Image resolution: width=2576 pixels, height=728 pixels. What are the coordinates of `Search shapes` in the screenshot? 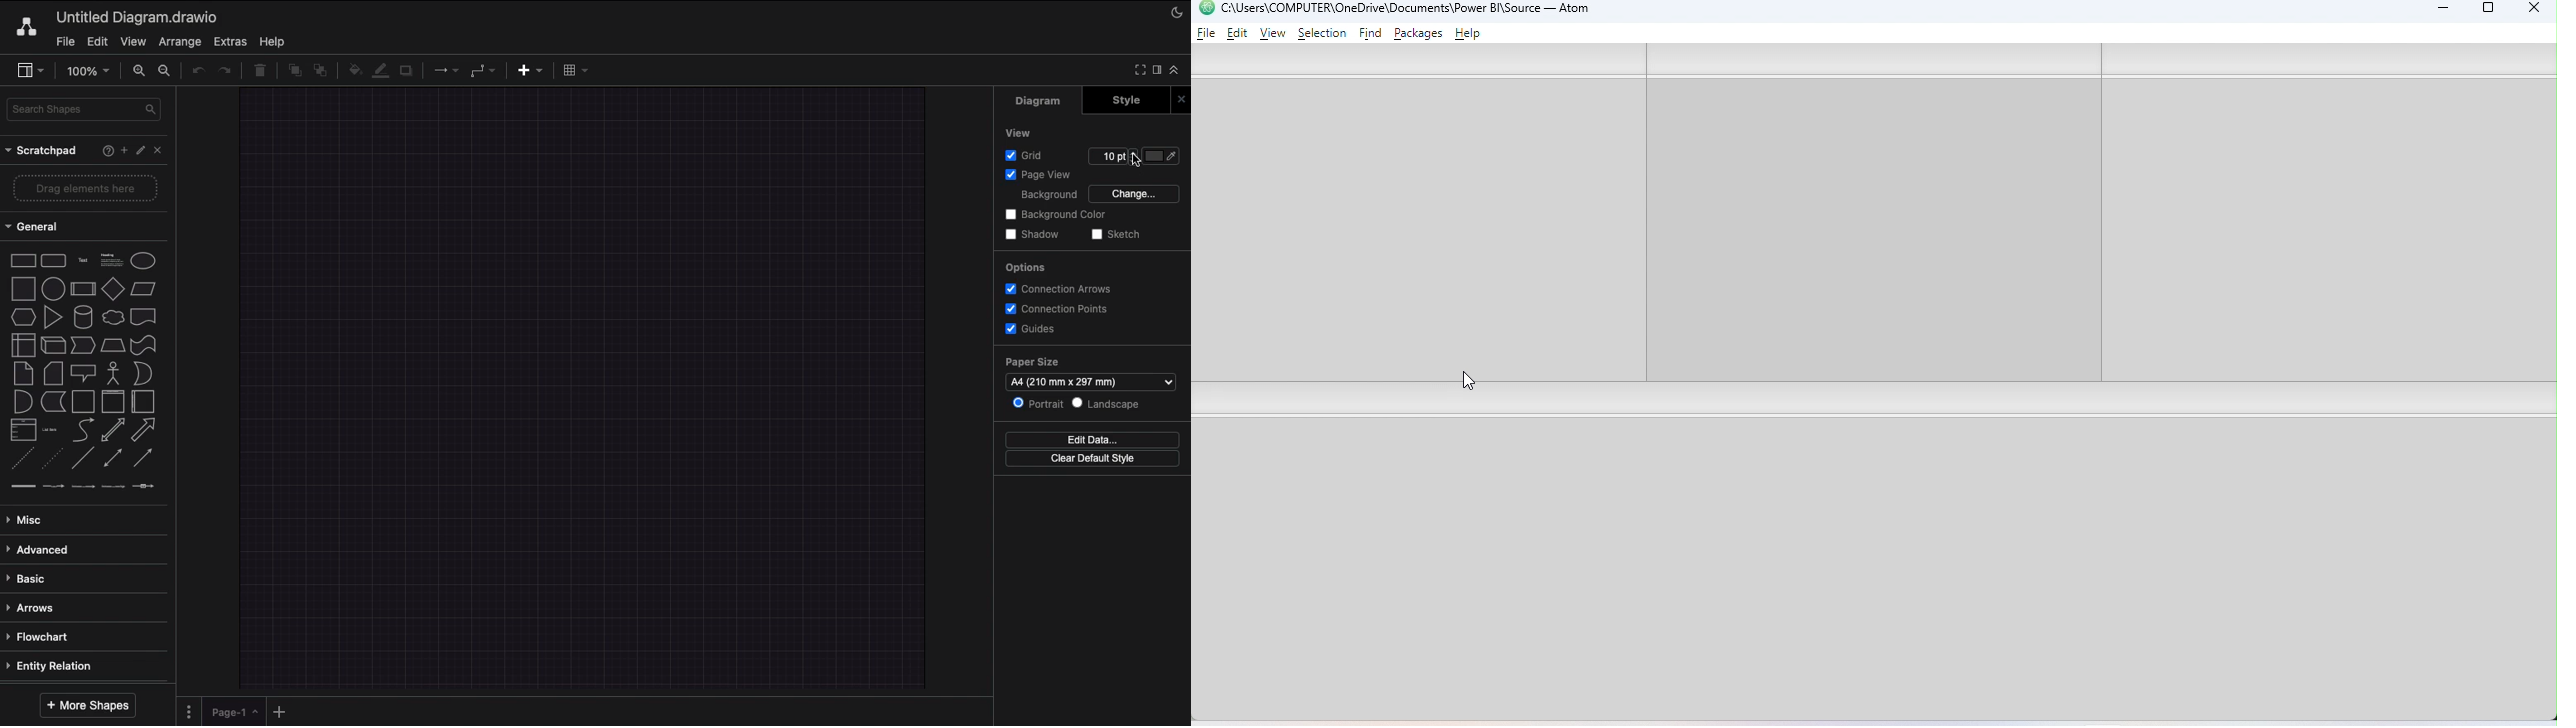 It's located at (84, 110).